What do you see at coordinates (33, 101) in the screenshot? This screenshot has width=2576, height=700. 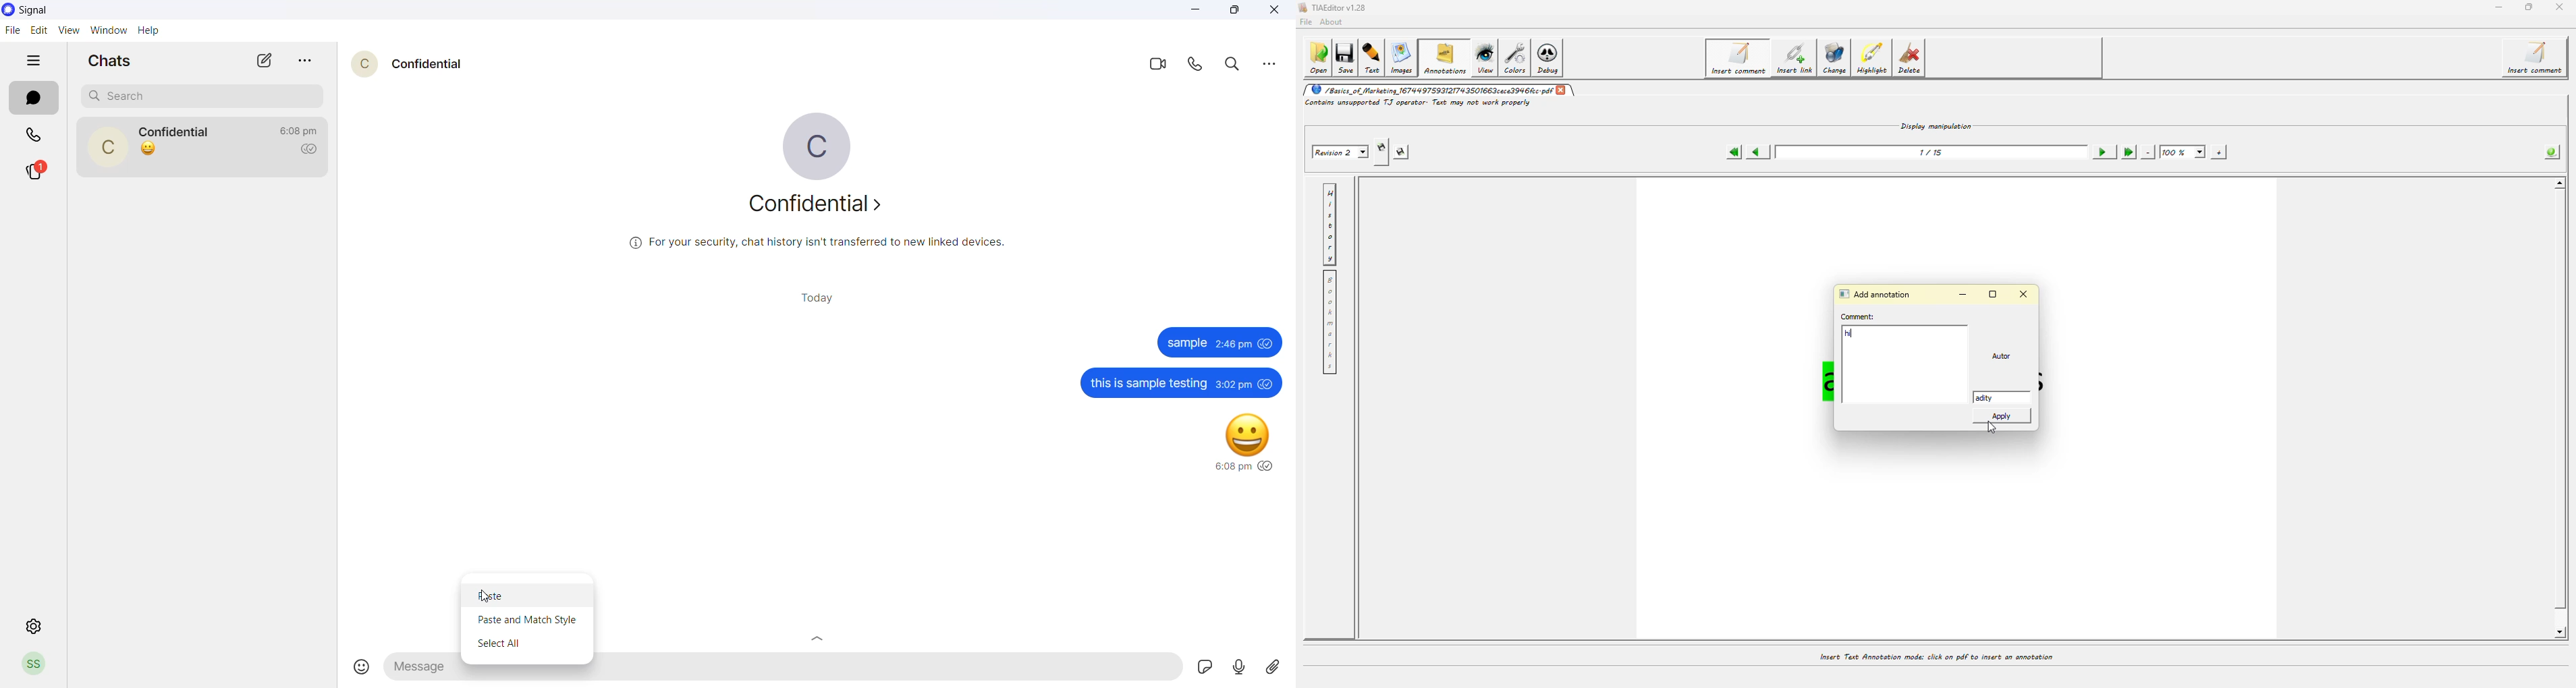 I see `chats` at bounding box center [33, 101].